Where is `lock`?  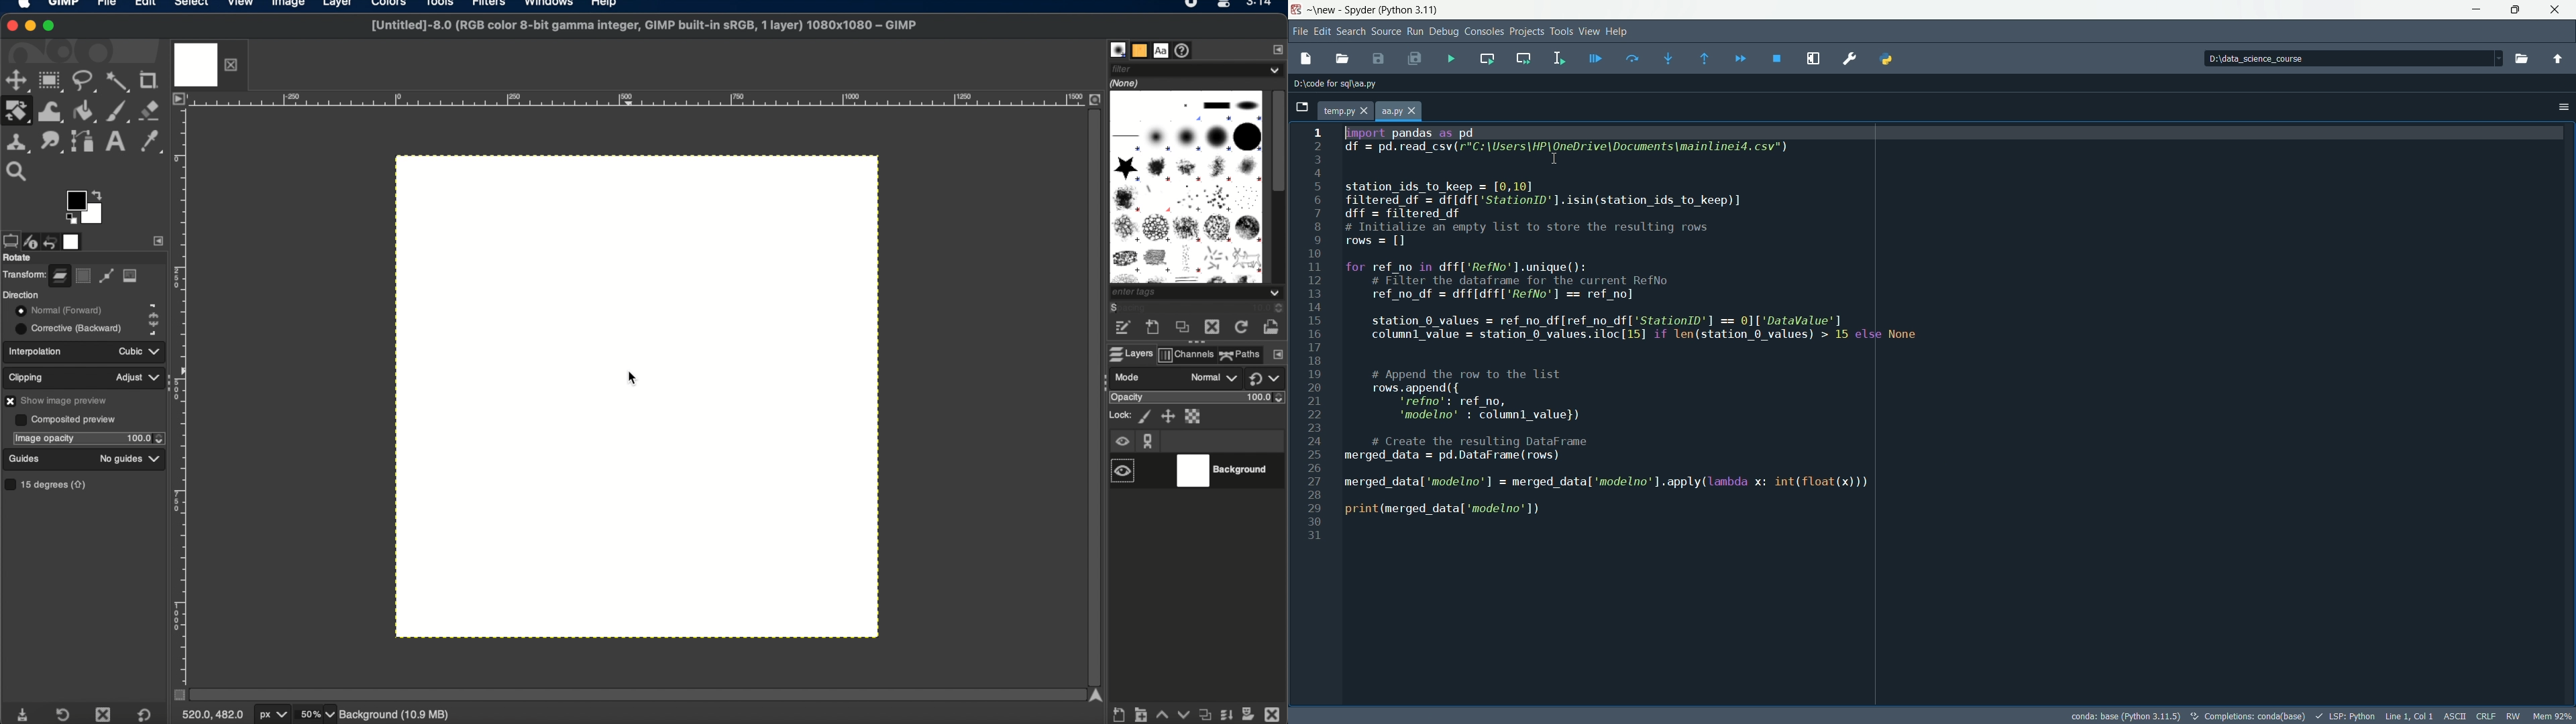
lock is located at coordinates (1118, 415).